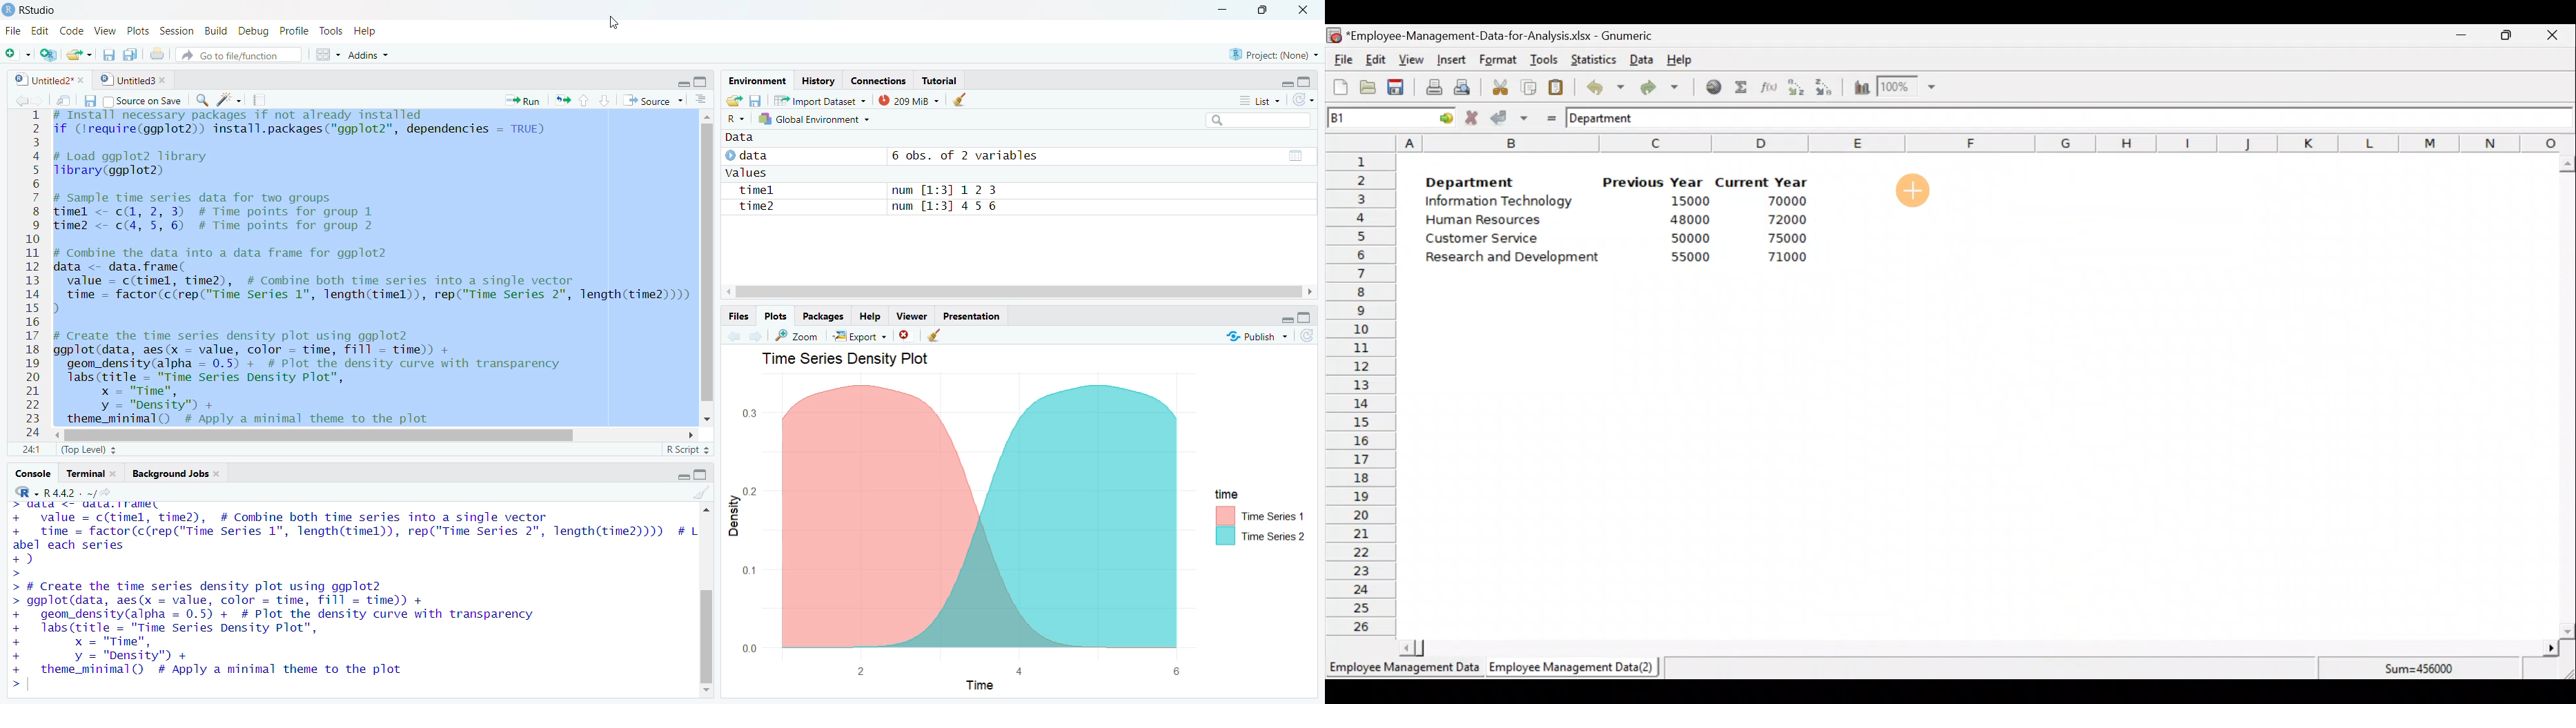 The height and width of the screenshot is (728, 2576). I want to click on View, so click(106, 30).